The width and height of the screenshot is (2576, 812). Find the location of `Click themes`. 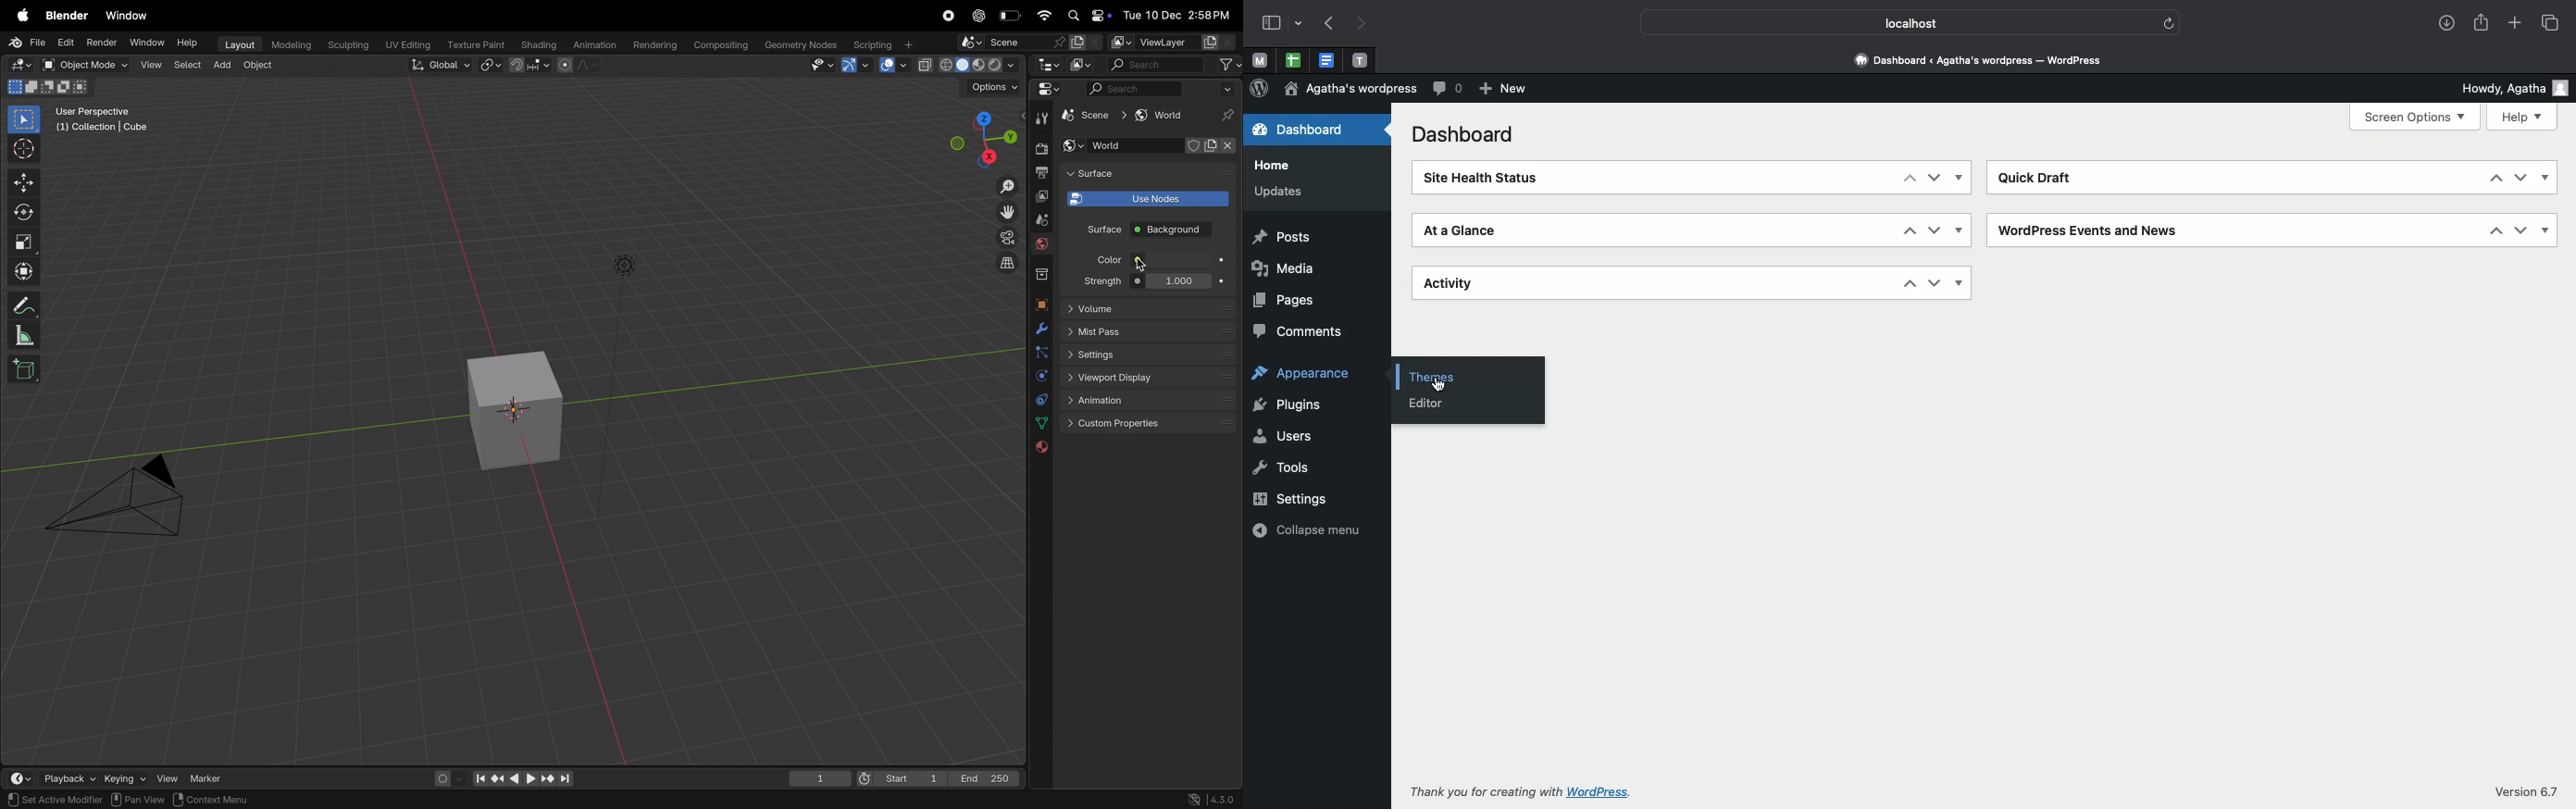

Click themes is located at coordinates (1435, 375).